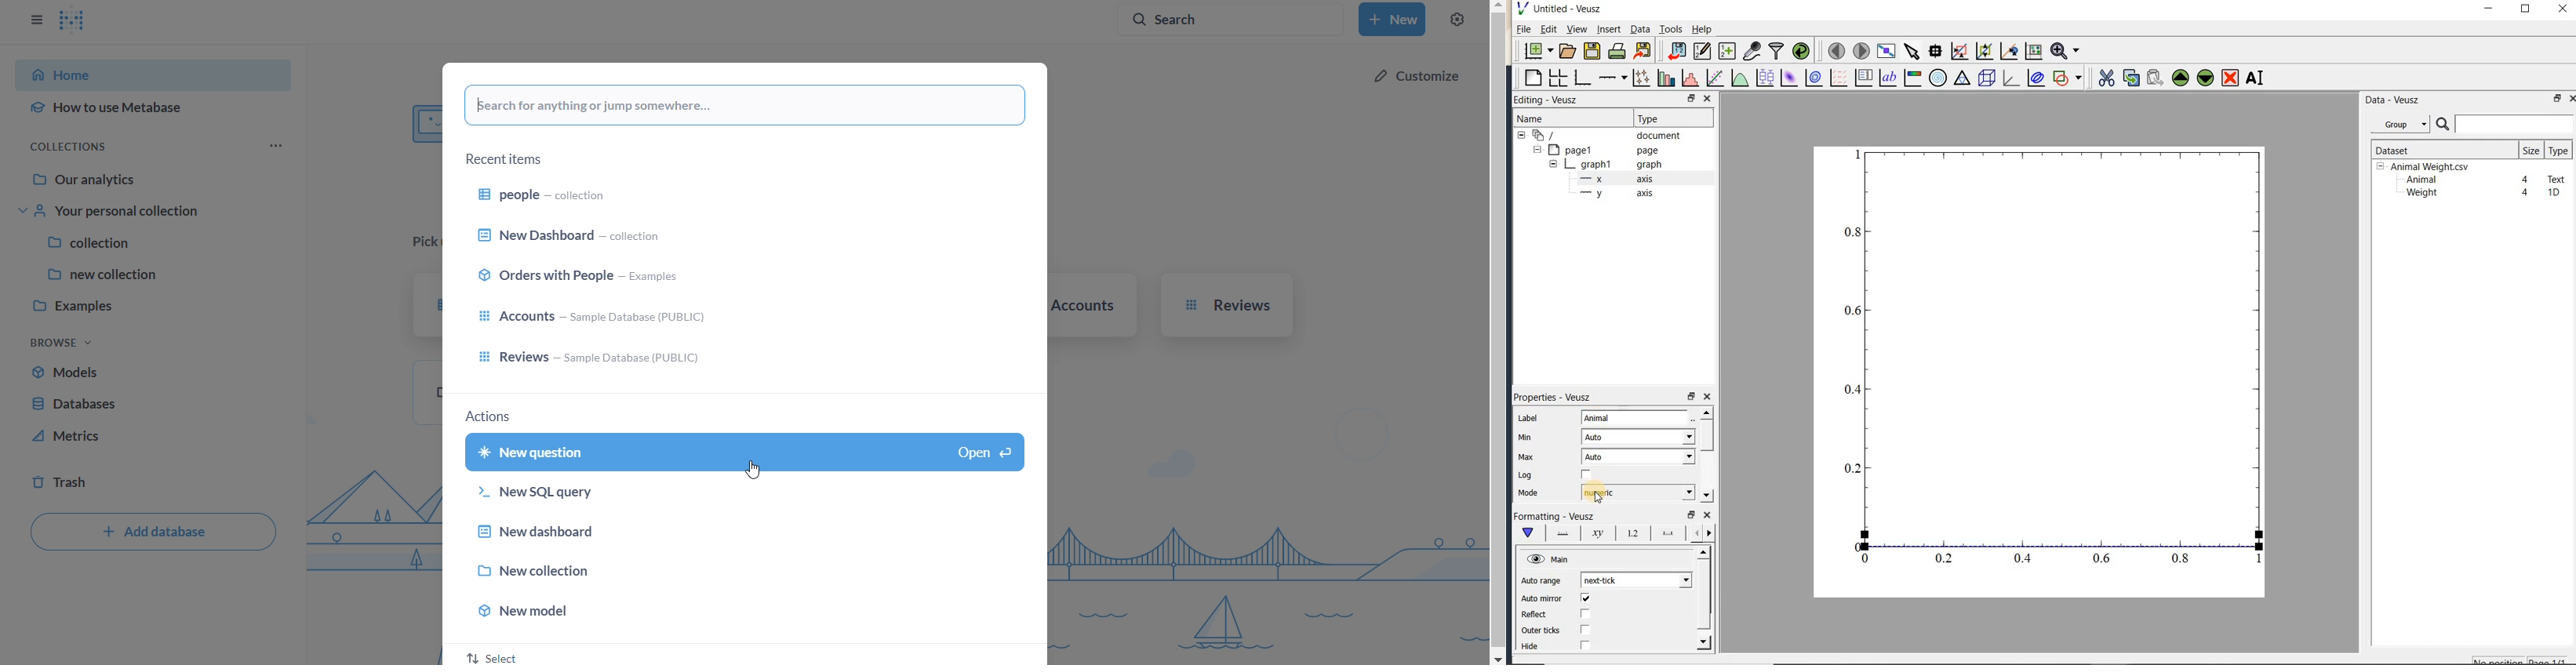  Describe the element at coordinates (1640, 29) in the screenshot. I see `Data` at that location.